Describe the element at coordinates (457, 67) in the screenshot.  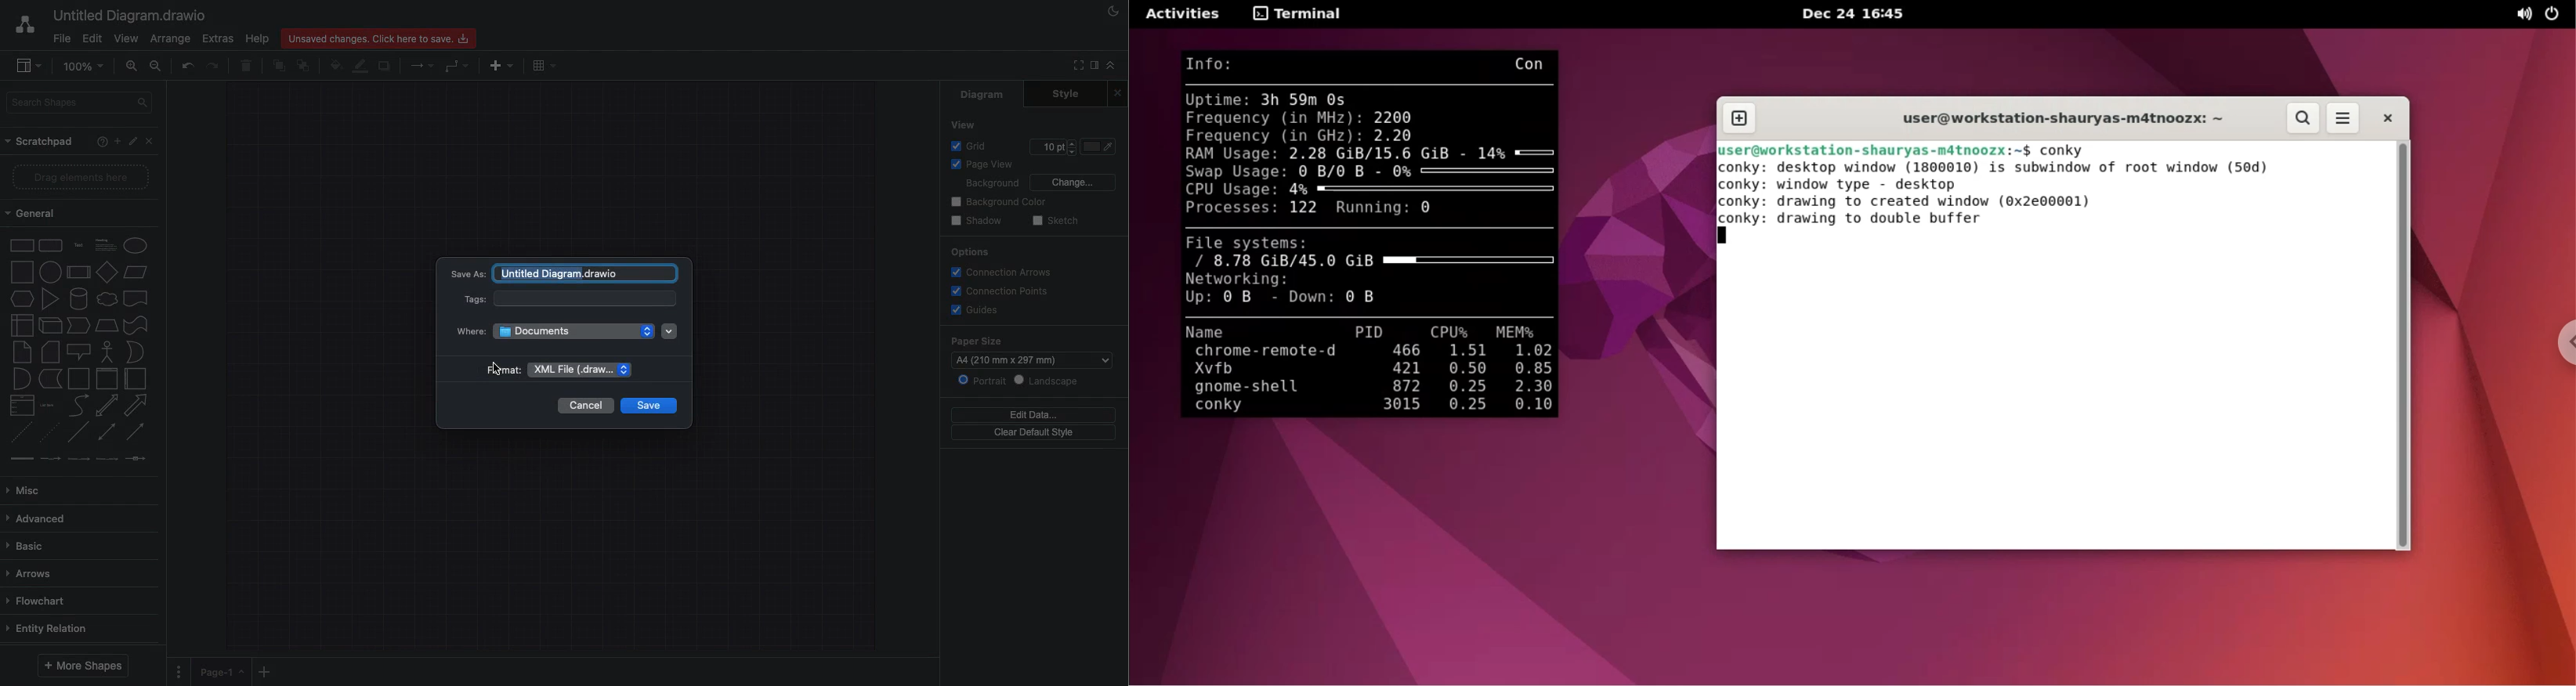
I see `Waypoints` at that location.